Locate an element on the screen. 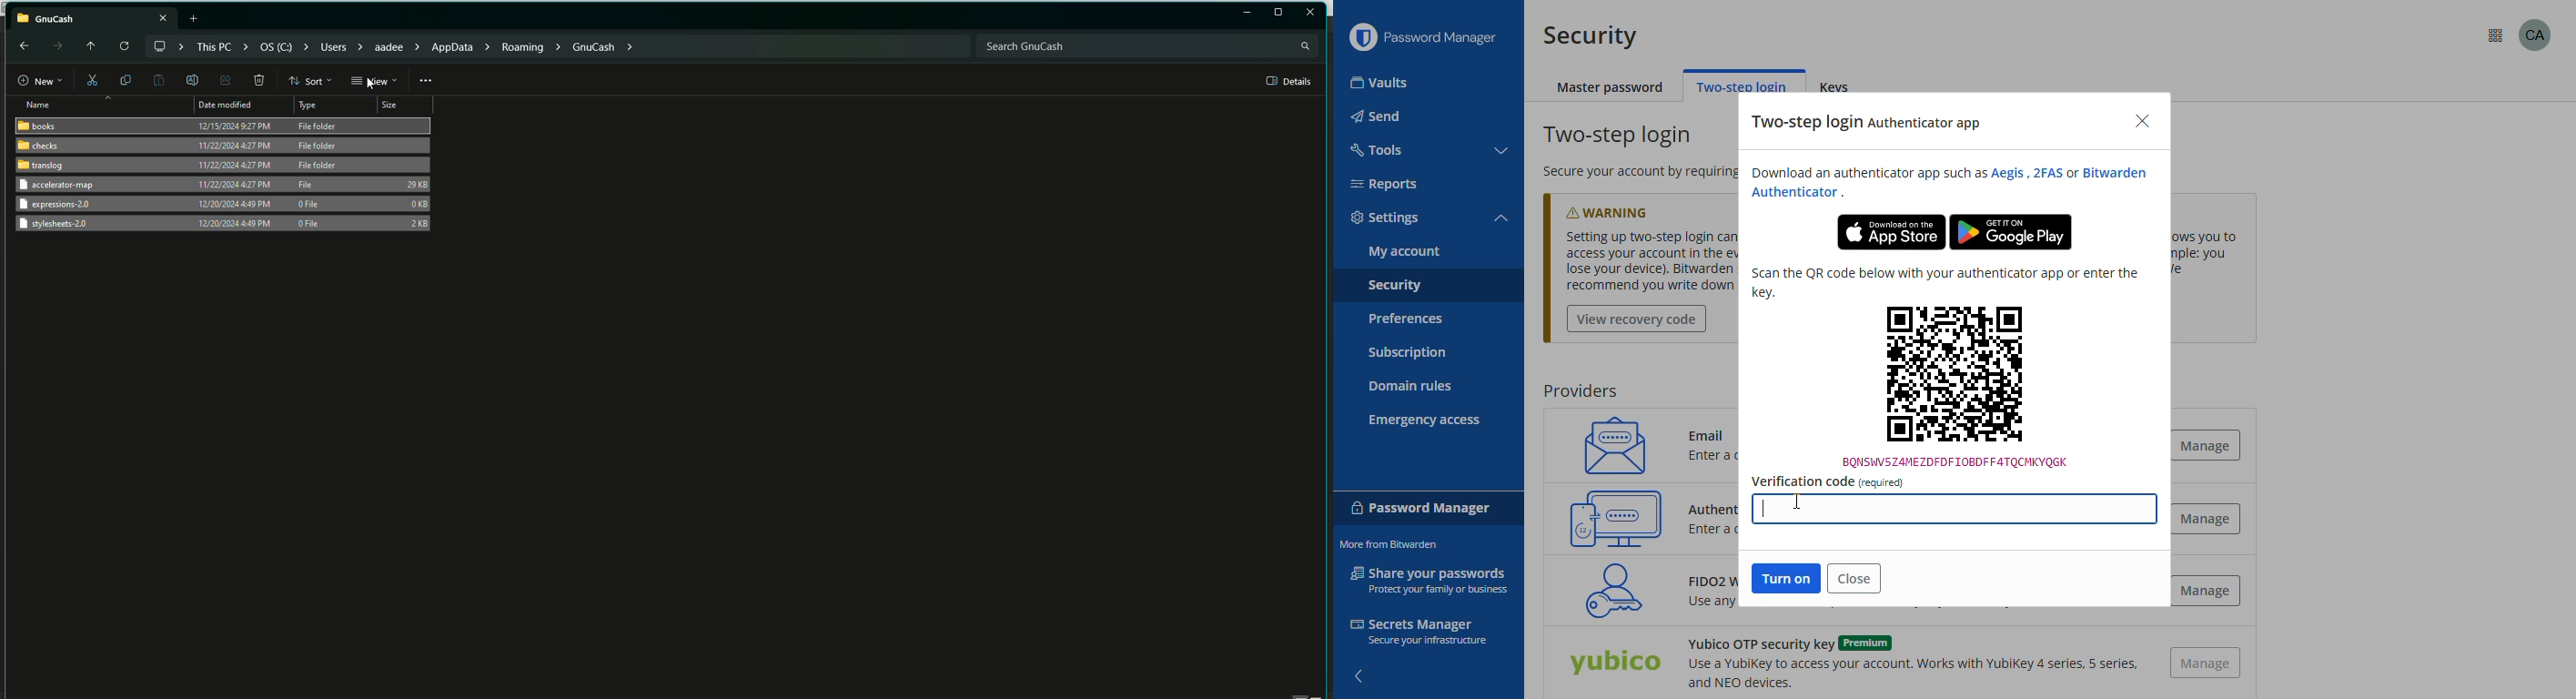 The image size is (2576, 700). Date is located at coordinates (232, 206).